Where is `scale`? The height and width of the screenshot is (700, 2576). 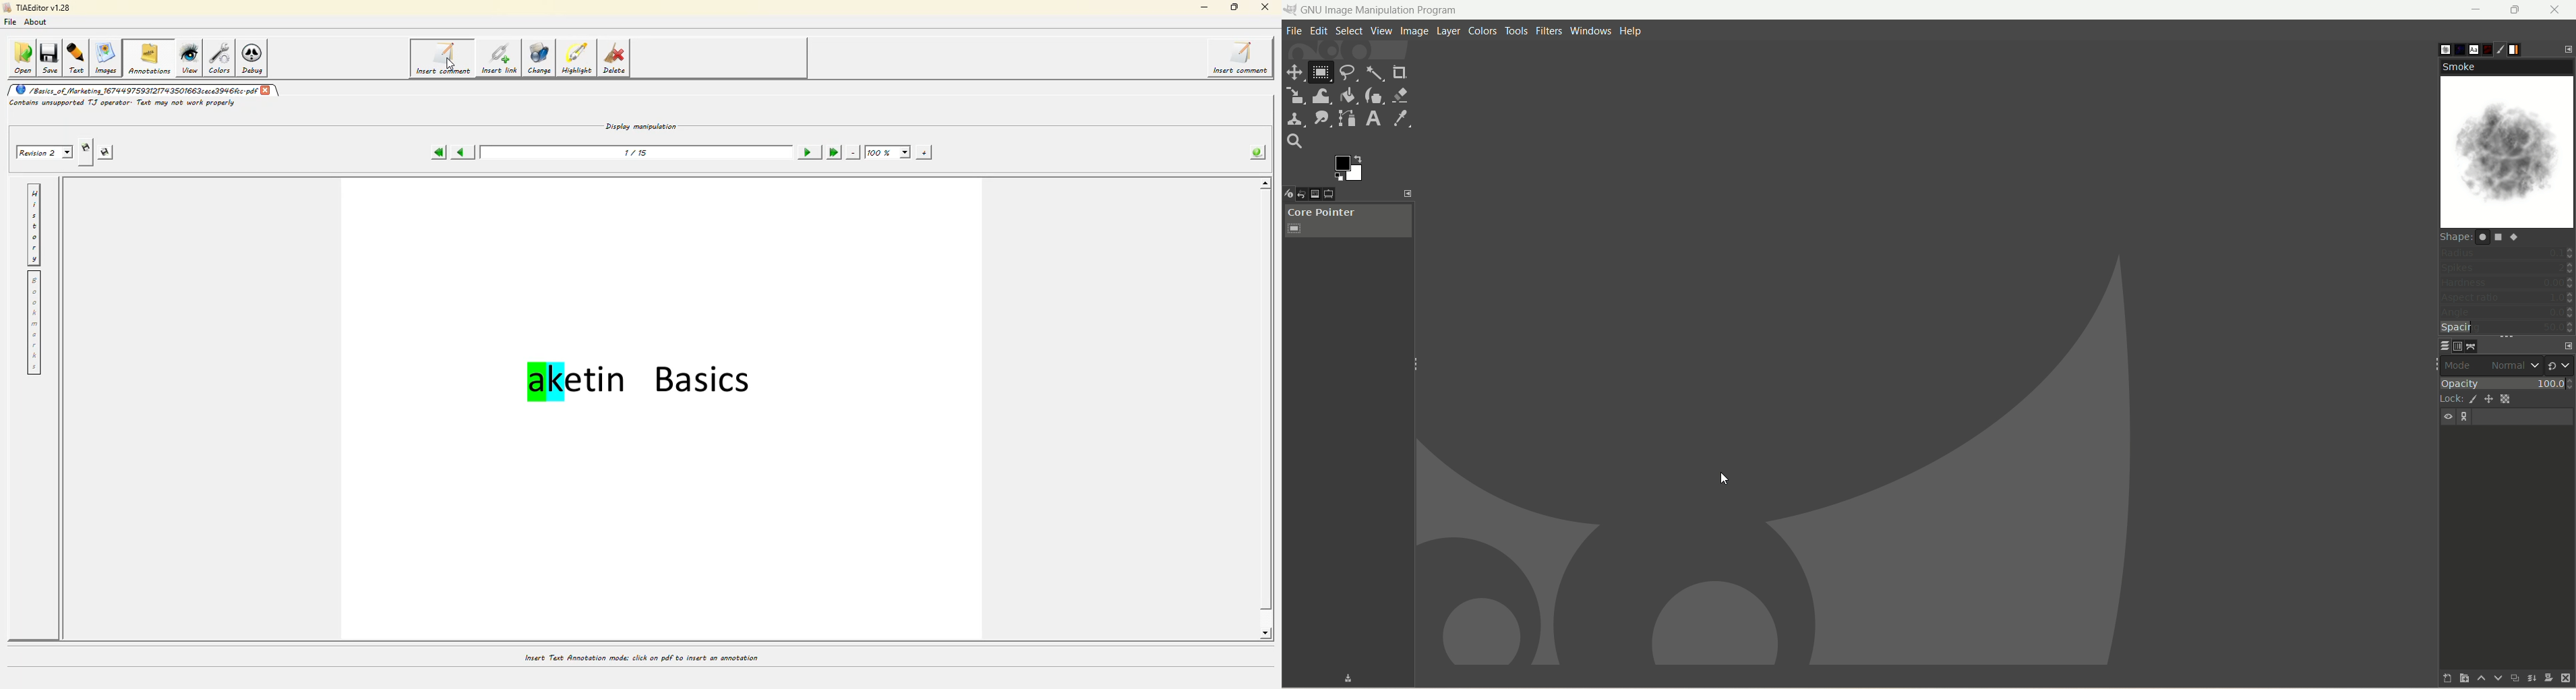 scale is located at coordinates (1294, 96).